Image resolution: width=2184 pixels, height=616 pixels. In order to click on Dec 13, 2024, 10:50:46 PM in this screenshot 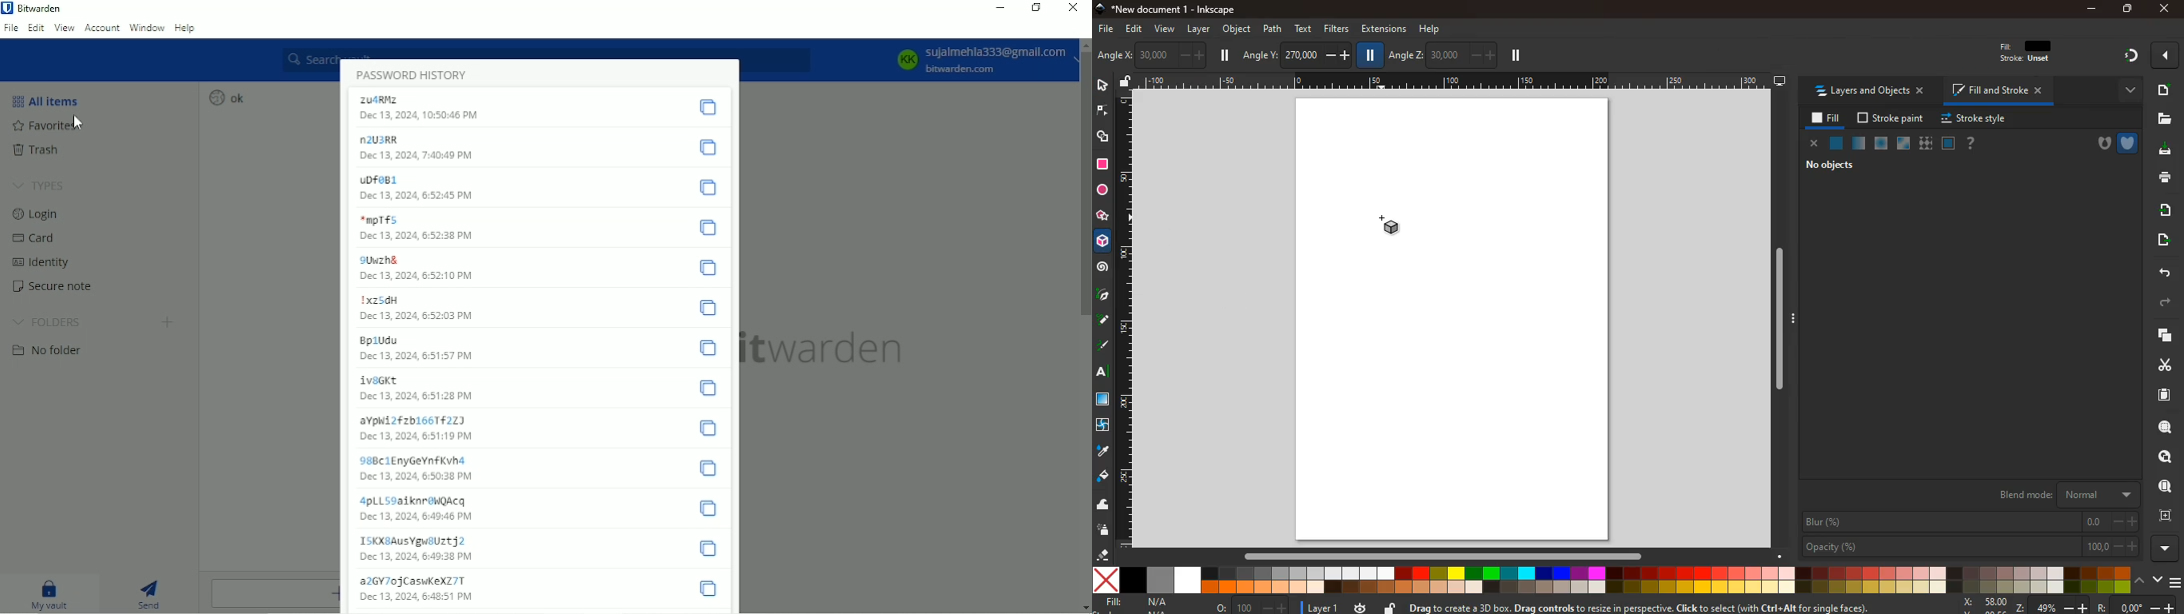, I will do `click(431, 118)`.